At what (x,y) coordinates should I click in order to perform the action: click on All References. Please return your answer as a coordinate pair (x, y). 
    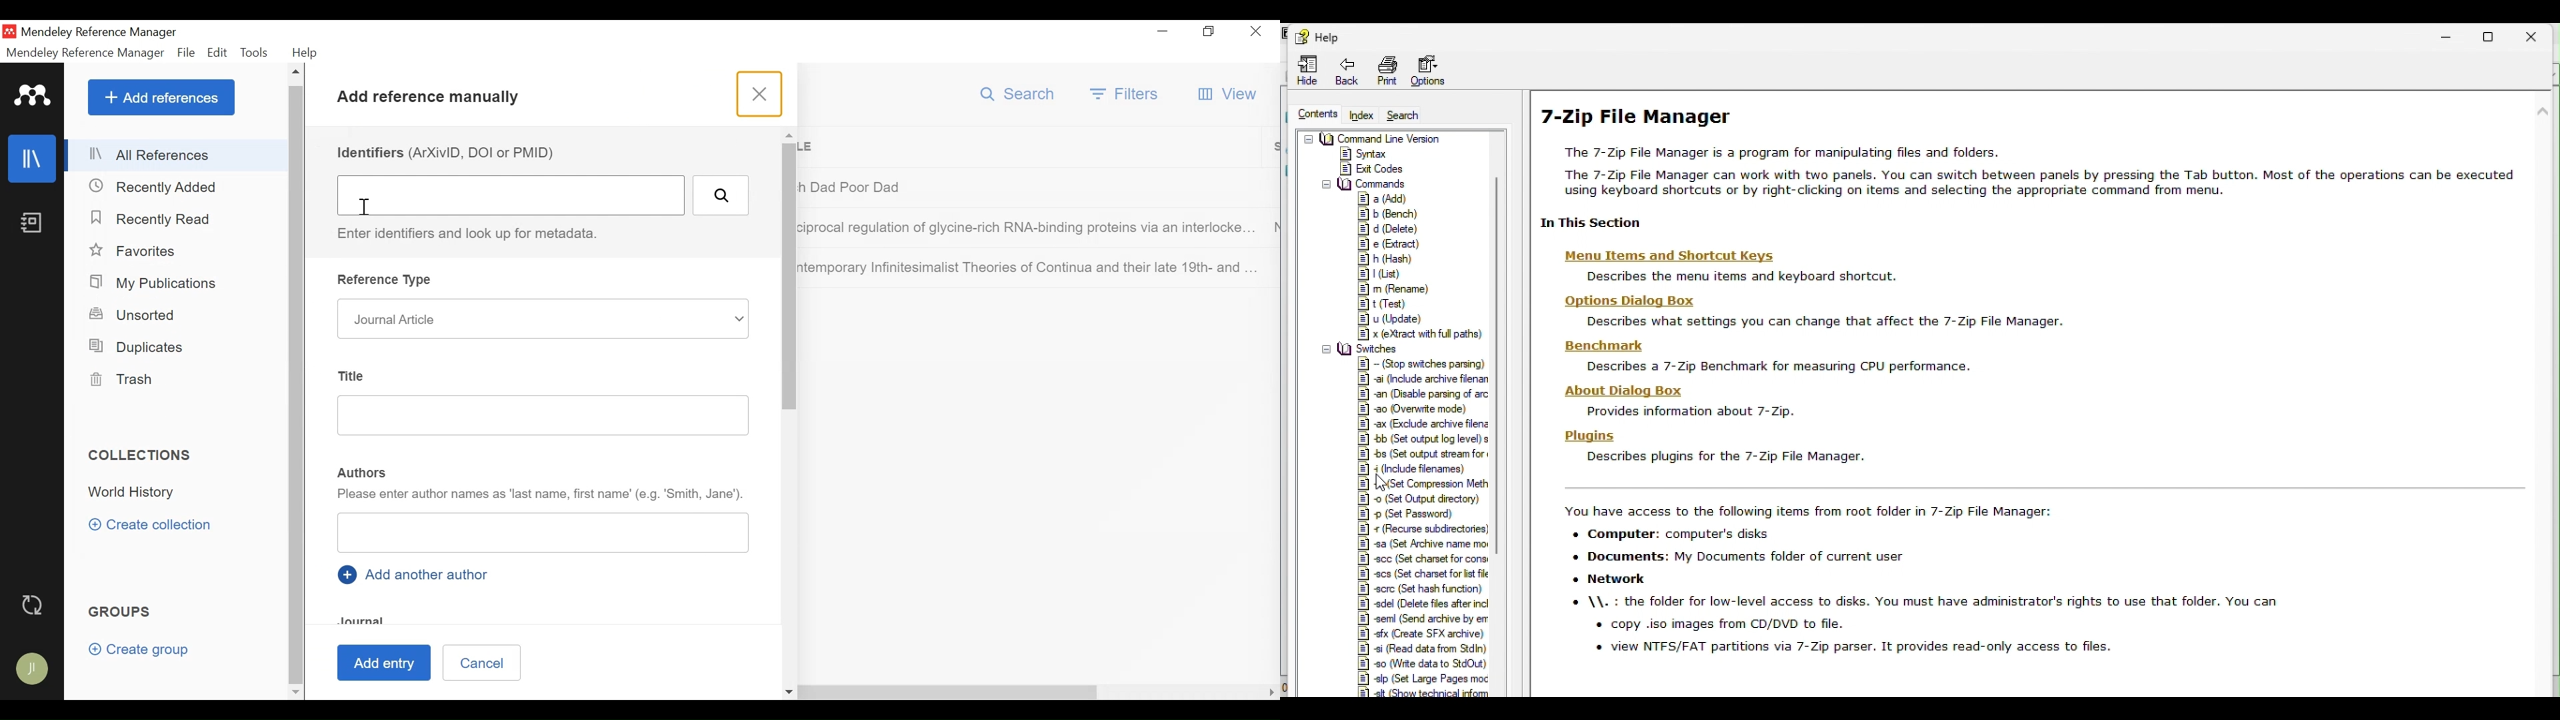
    Looking at the image, I should click on (177, 156).